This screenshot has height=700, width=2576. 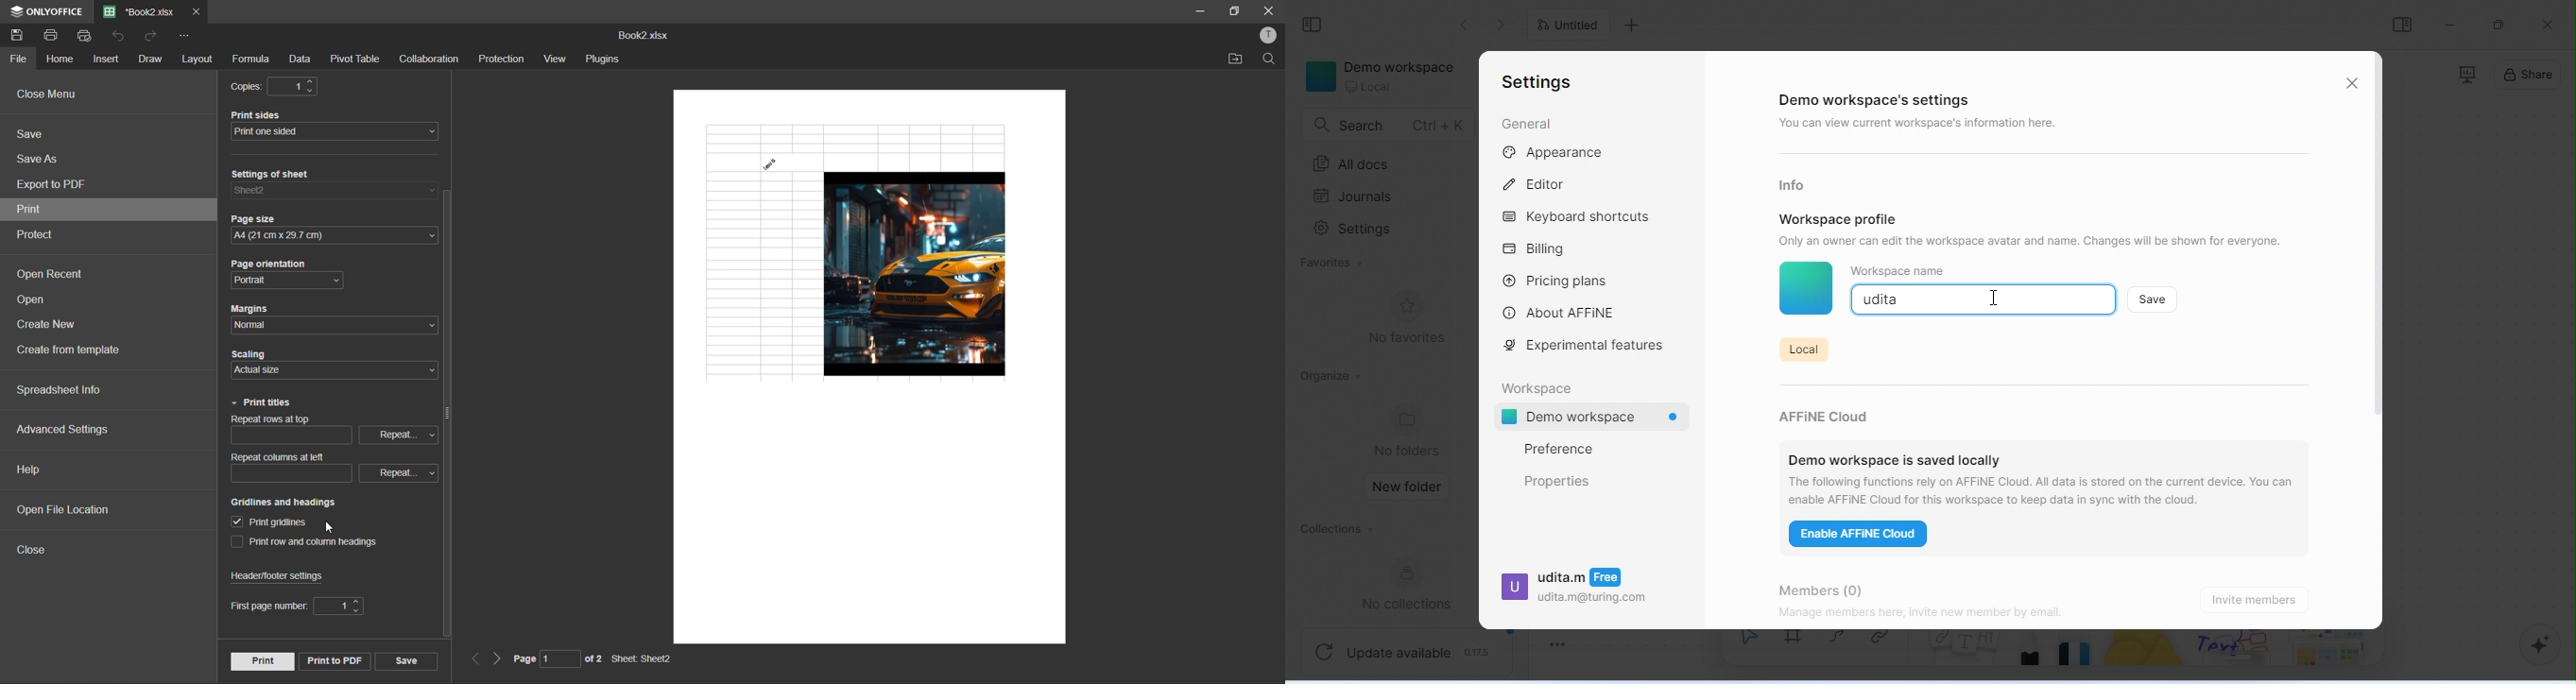 What do you see at coordinates (447, 414) in the screenshot?
I see `vertical scroll bar` at bounding box center [447, 414].